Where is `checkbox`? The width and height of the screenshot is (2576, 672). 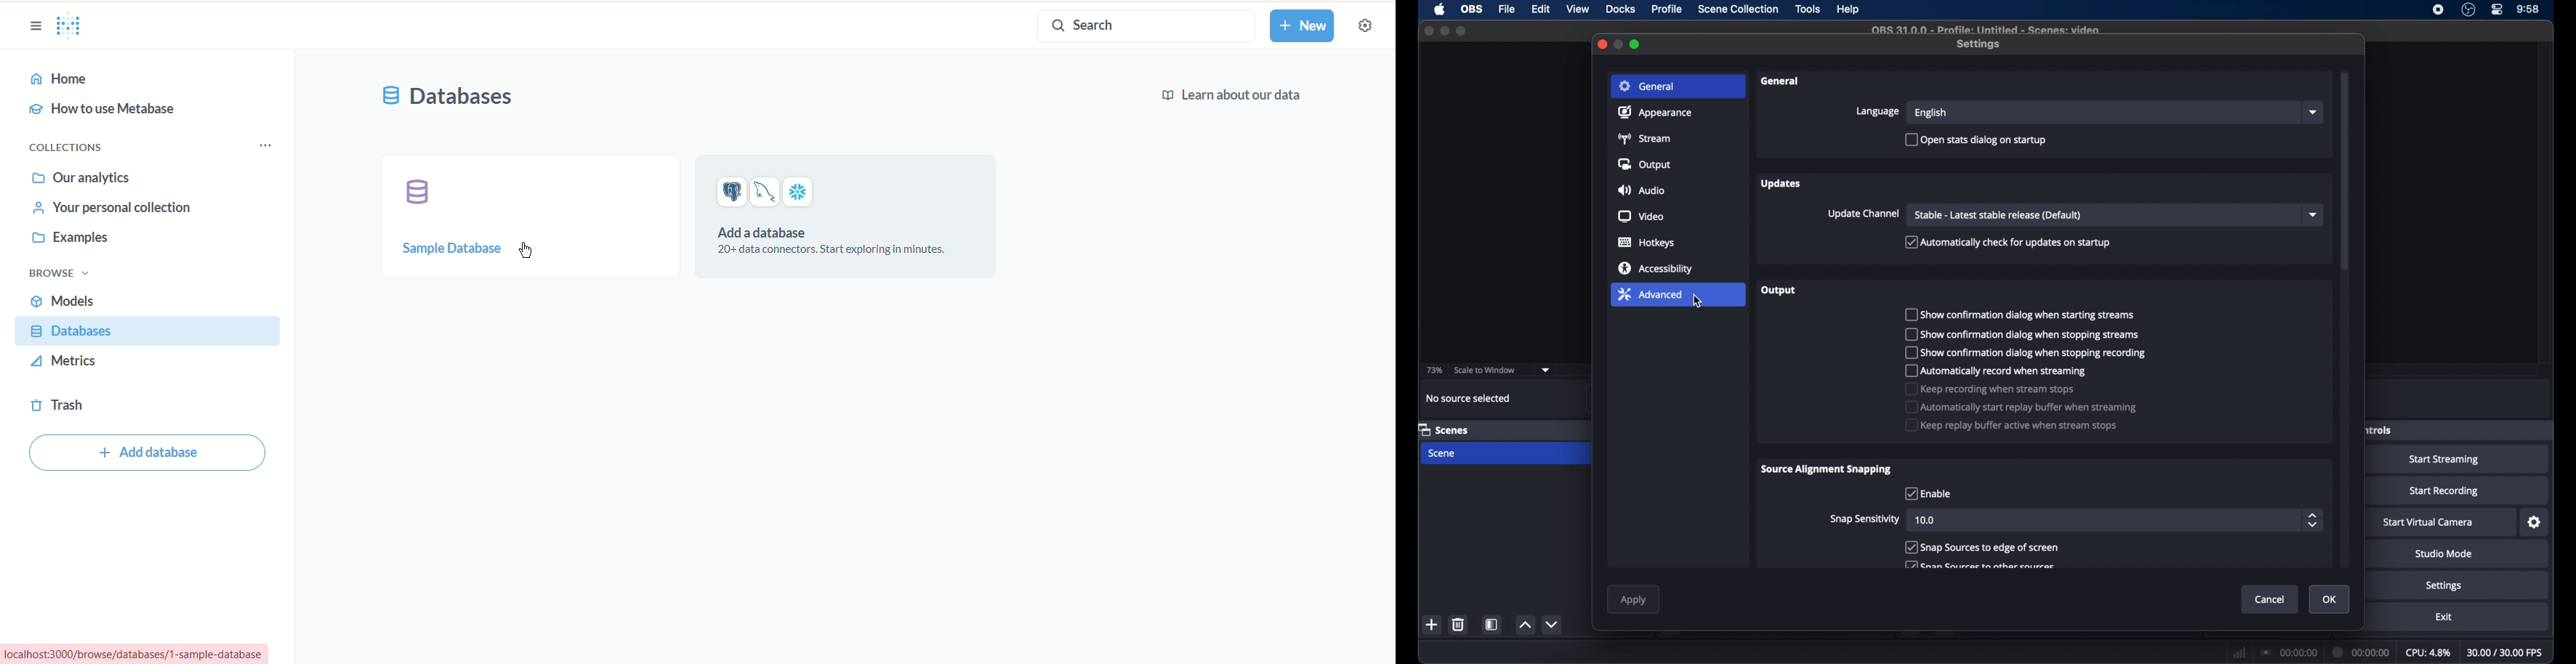 checkbox is located at coordinates (2011, 424).